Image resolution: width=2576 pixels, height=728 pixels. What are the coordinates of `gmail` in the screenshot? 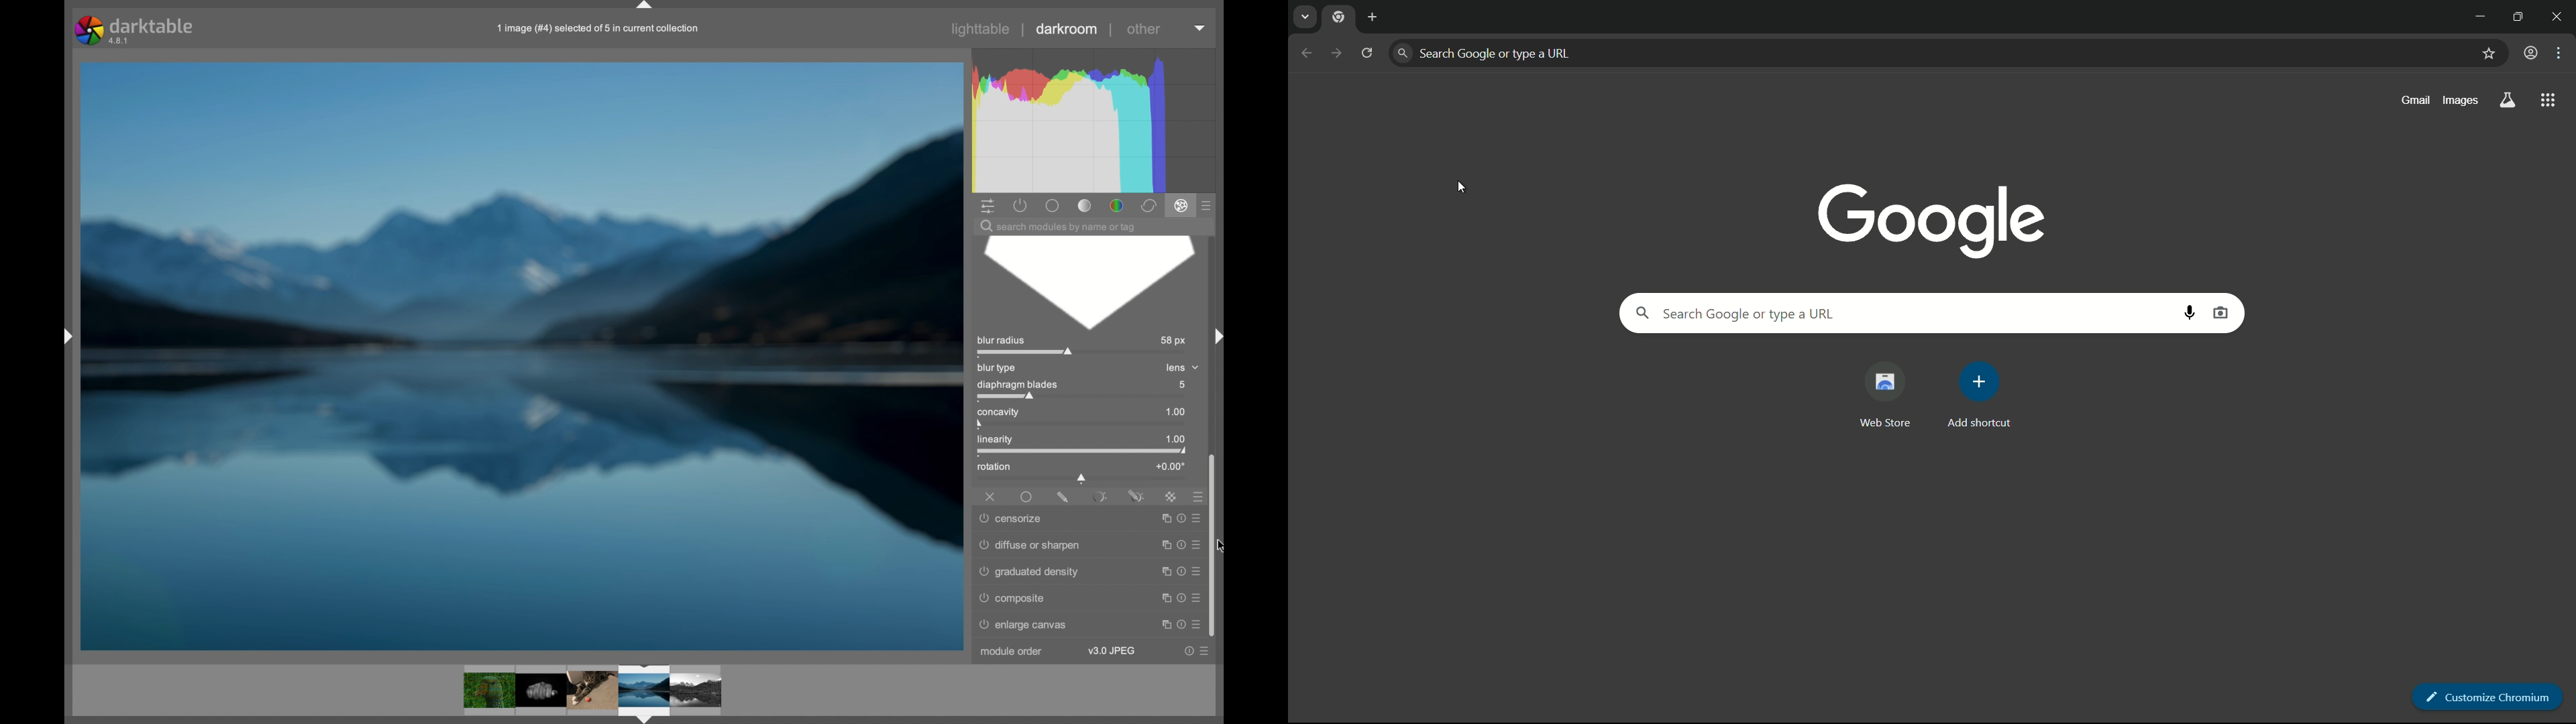 It's located at (2416, 100).